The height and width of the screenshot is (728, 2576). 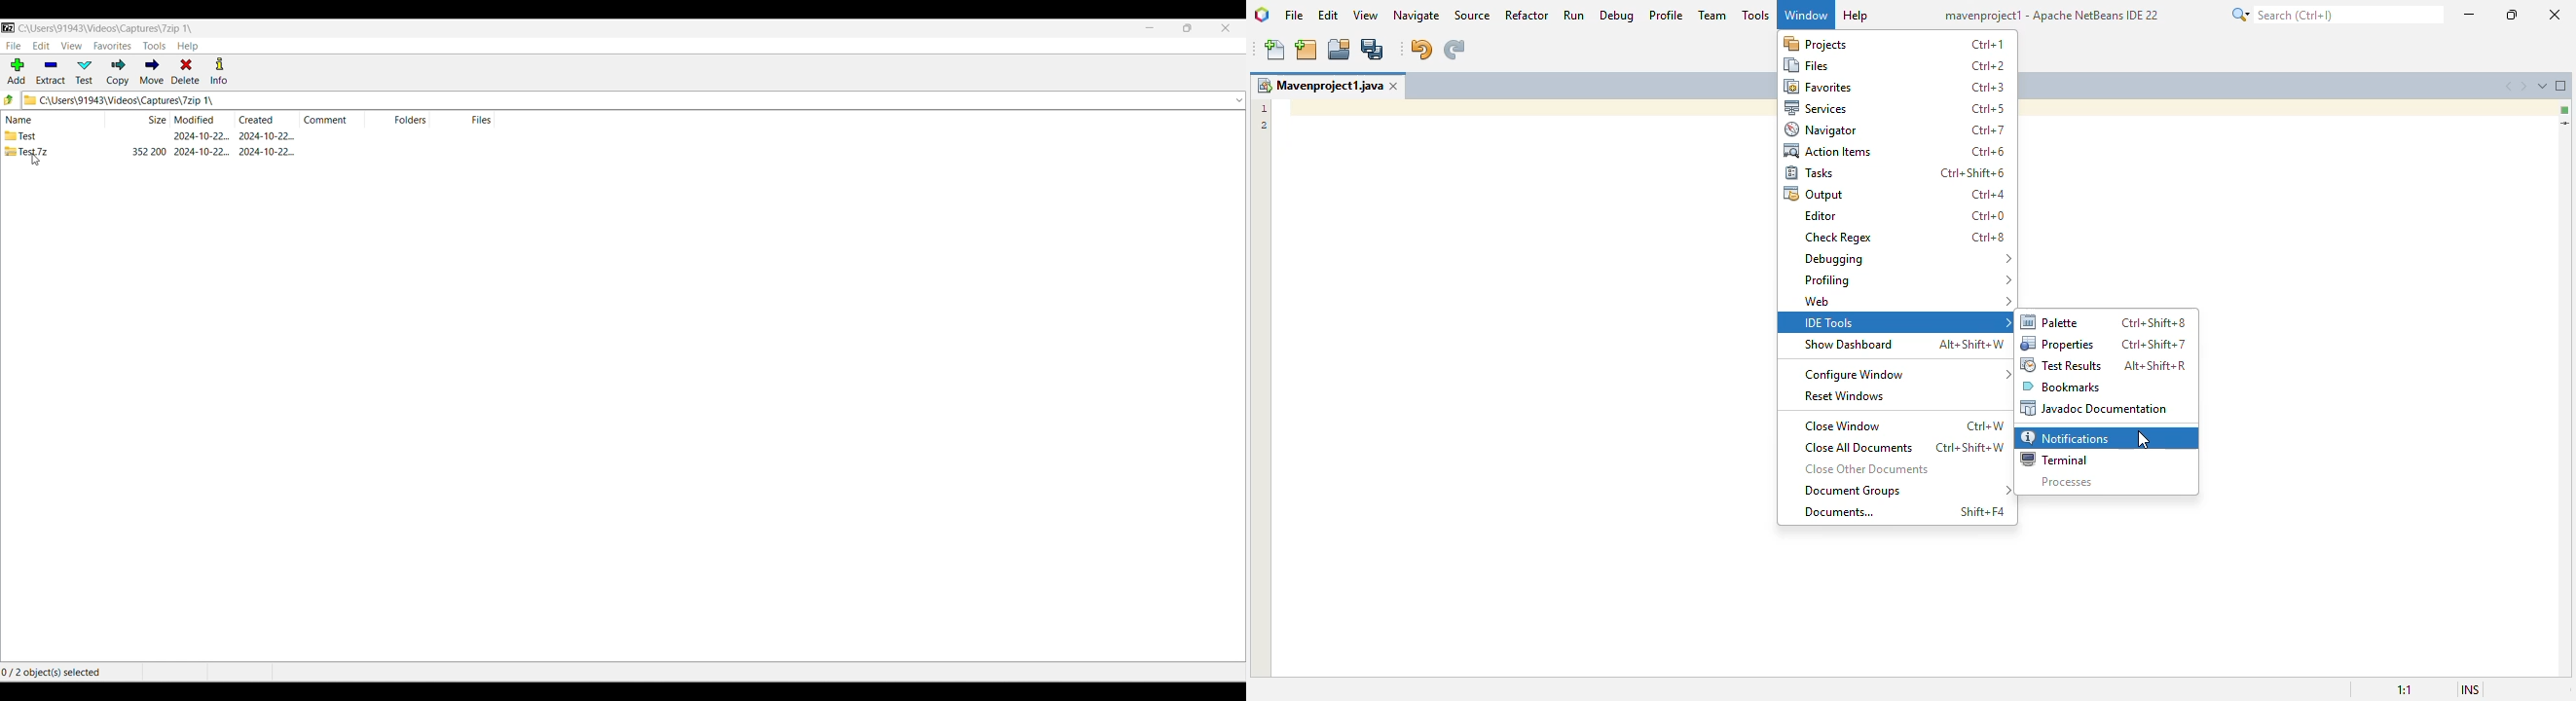 I want to click on source, so click(x=1472, y=15).